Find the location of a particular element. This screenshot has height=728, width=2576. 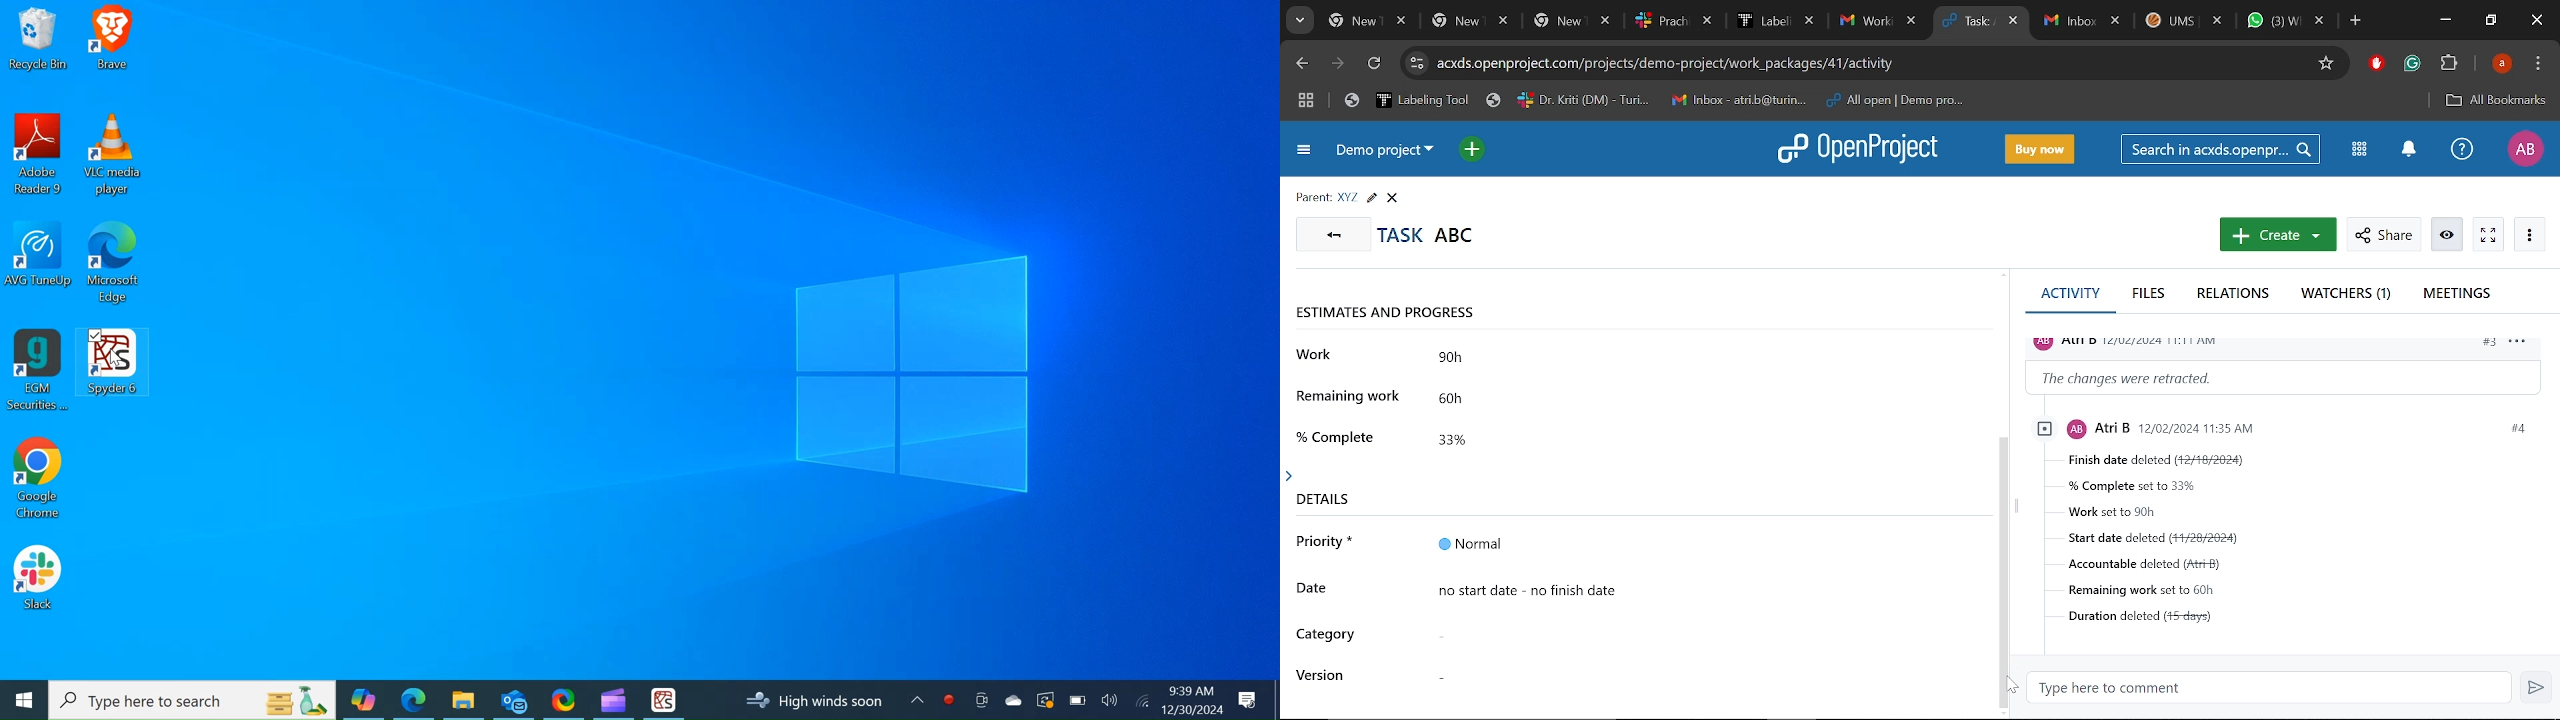

Activate zen mode is located at coordinates (2488, 235).